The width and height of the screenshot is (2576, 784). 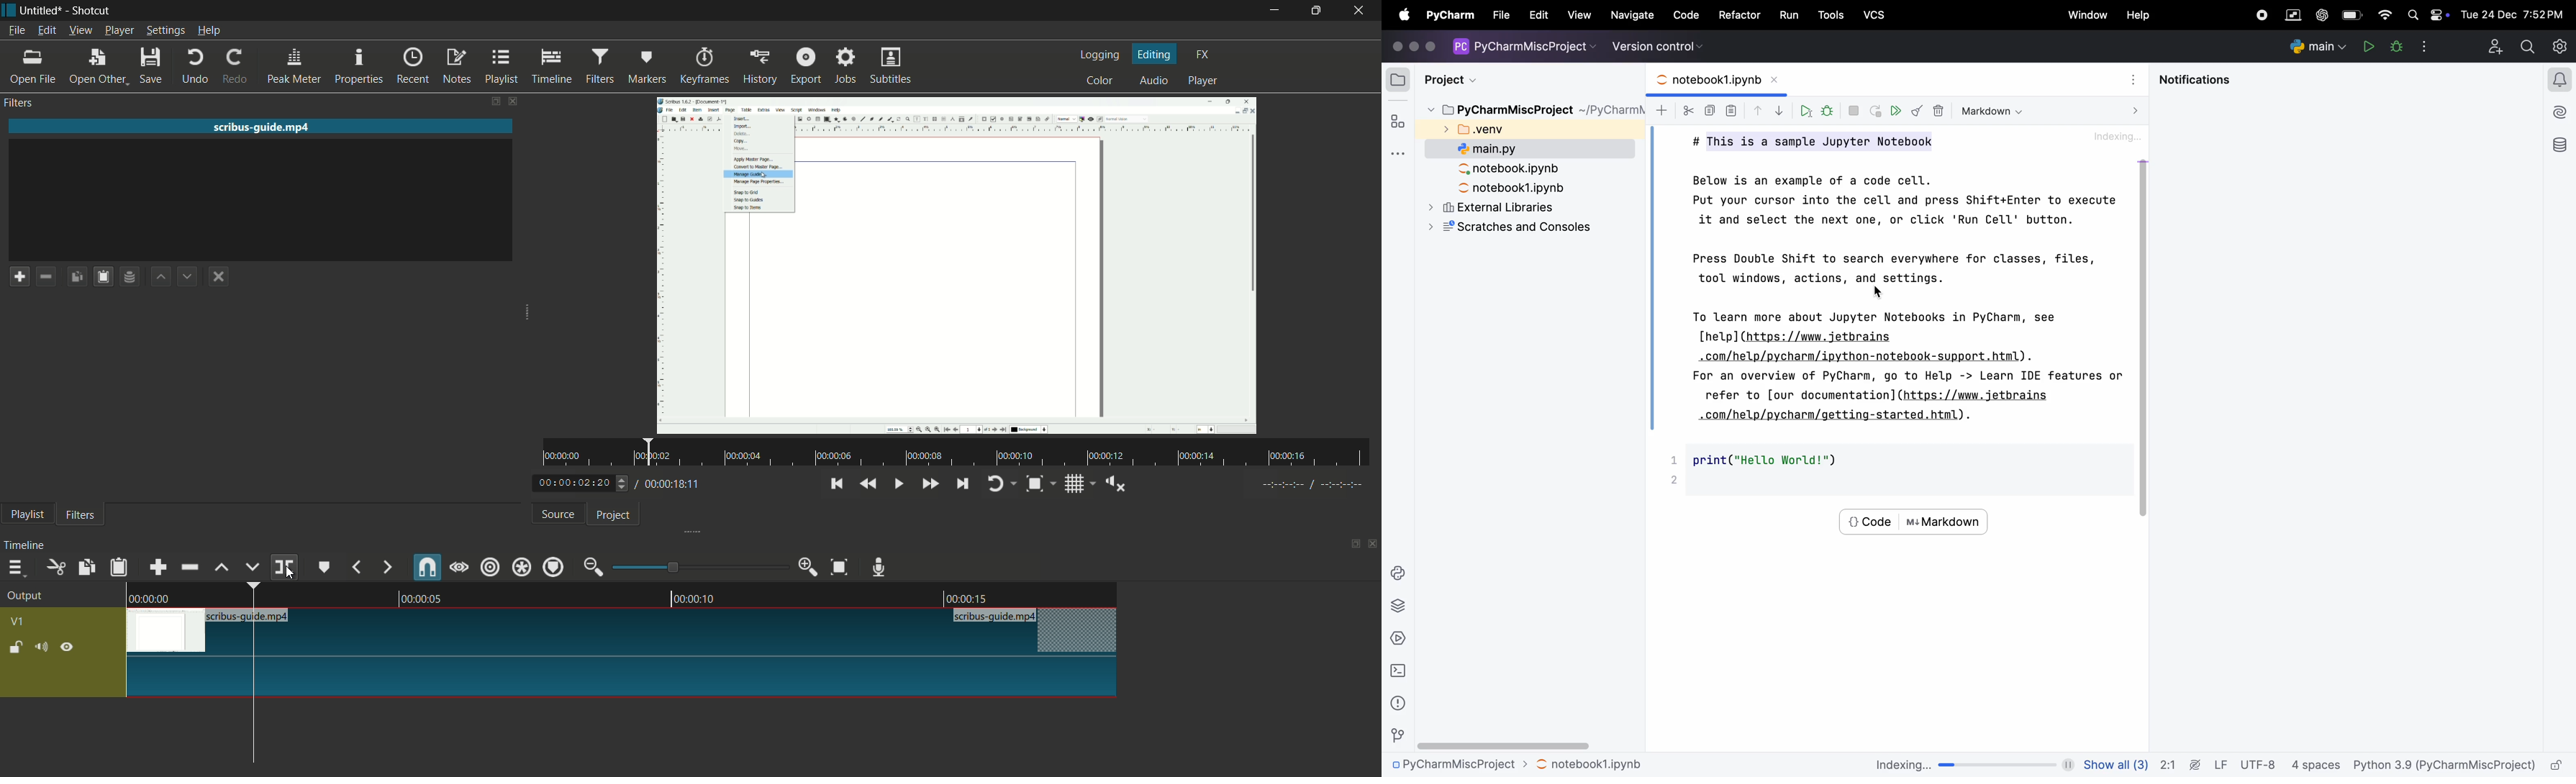 I want to click on notes, so click(x=458, y=66).